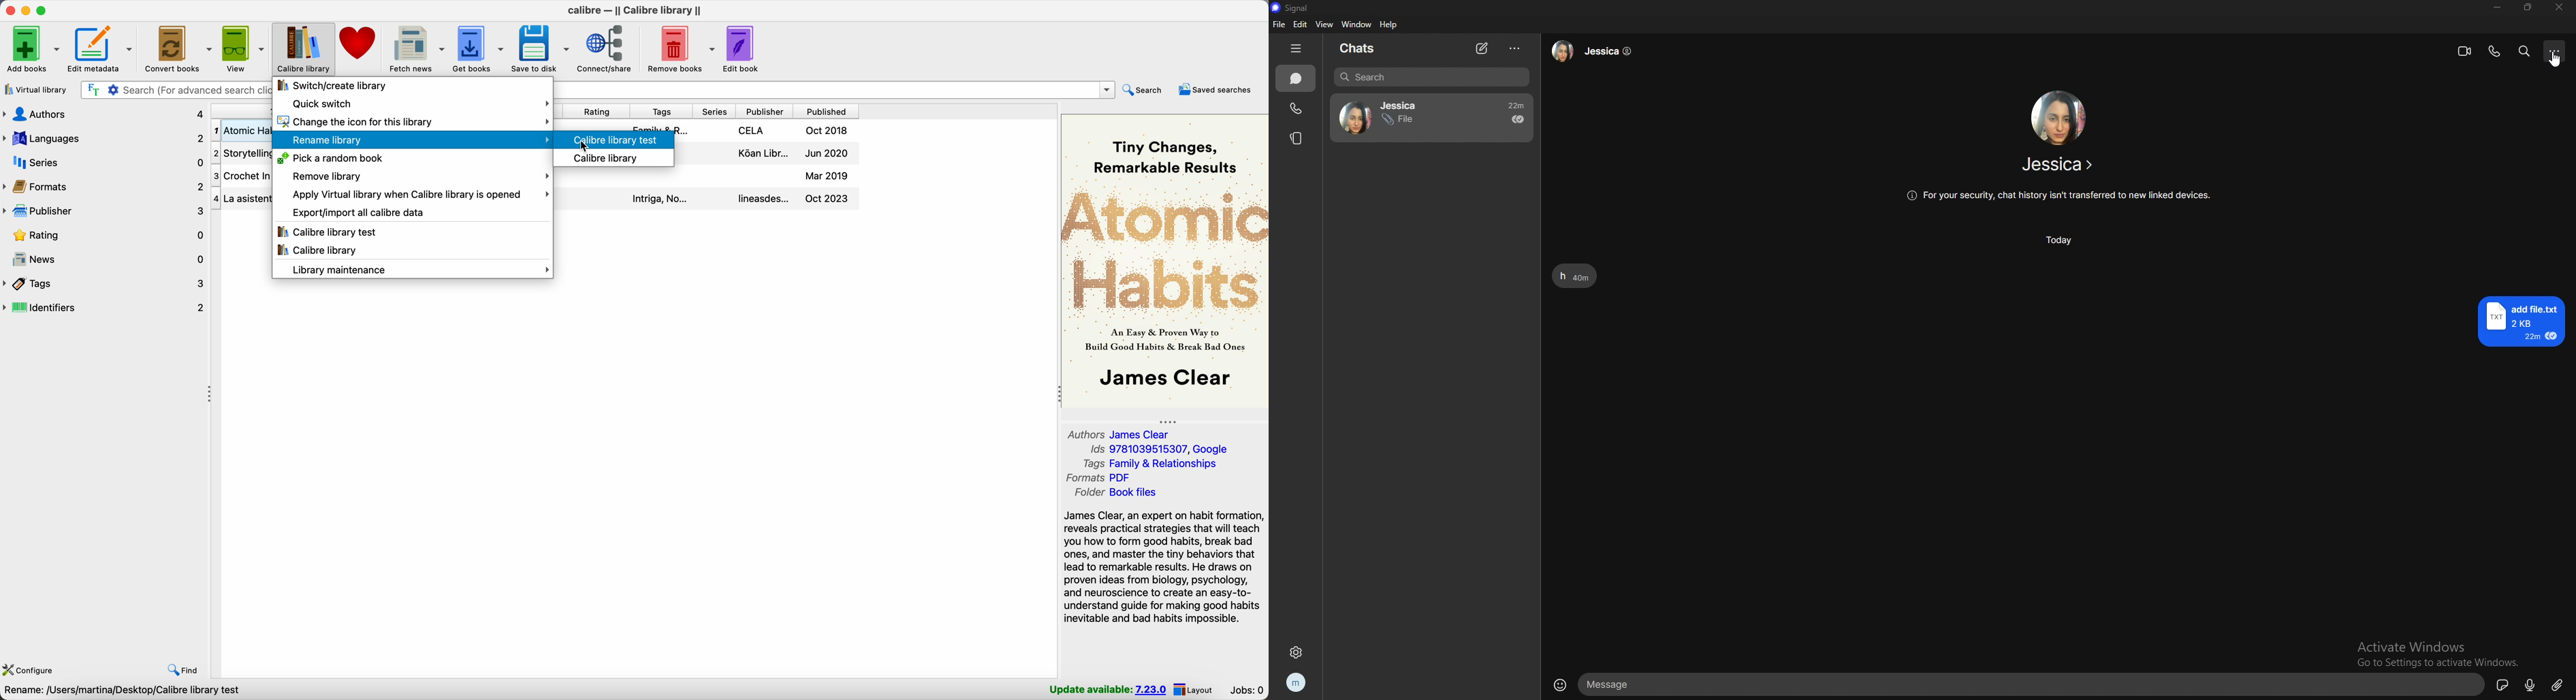 This screenshot has width=2576, height=700. Describe the element at coordinates (412, 120) in the screenshot. I see `change the icon for this library` at that location.